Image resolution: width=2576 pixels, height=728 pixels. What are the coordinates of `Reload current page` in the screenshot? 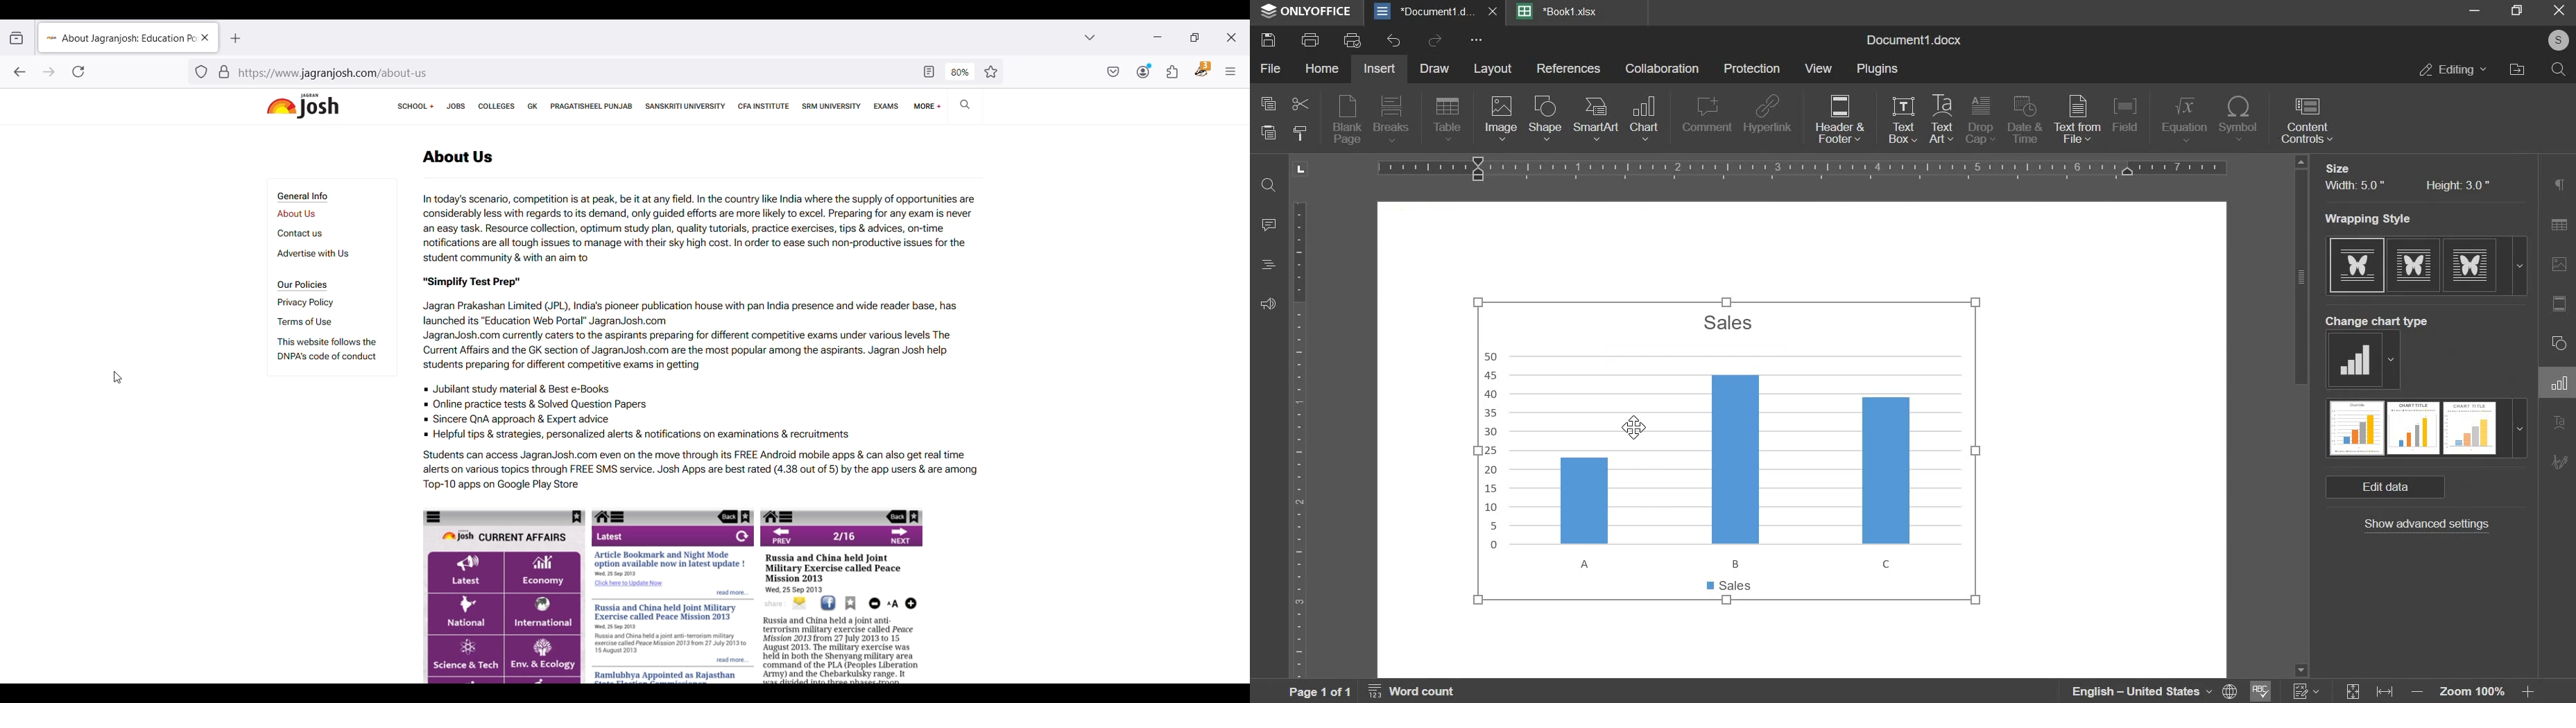 It's located at (78, 72).